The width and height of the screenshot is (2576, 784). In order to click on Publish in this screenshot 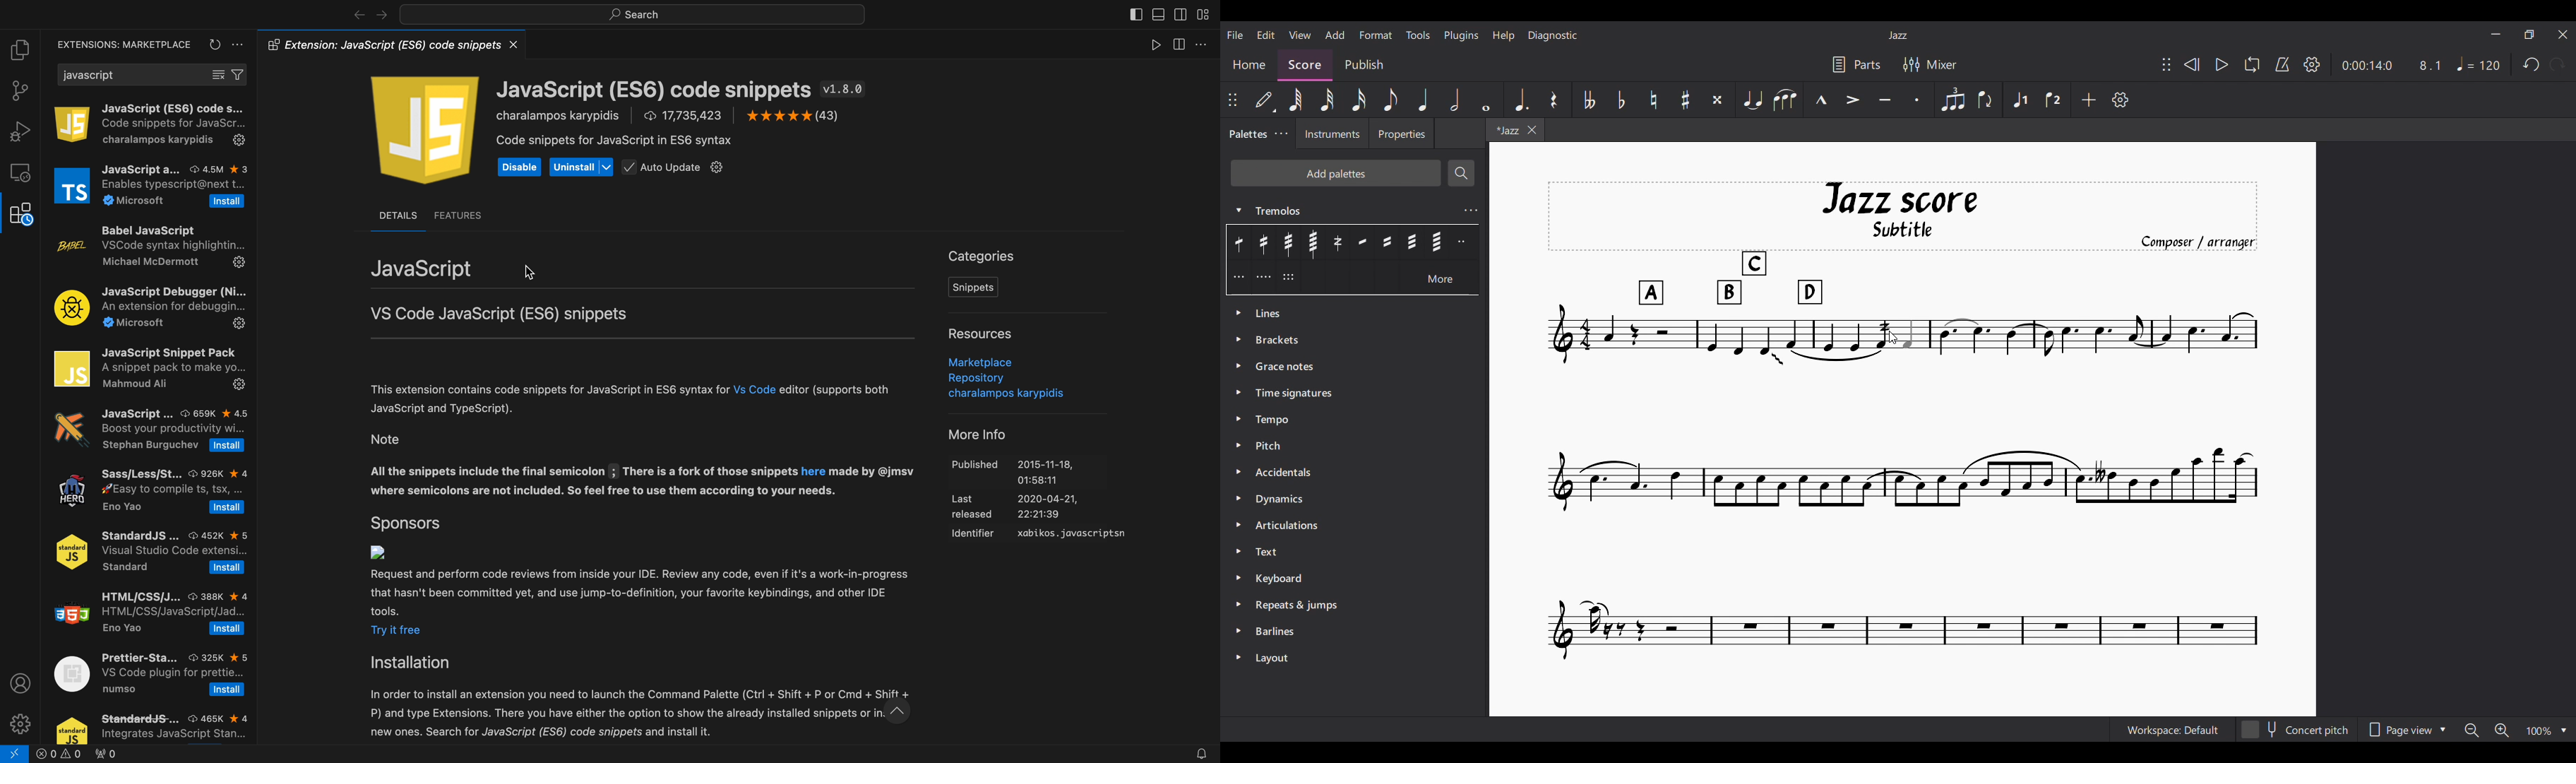, I will do `click(1364, 64)`.